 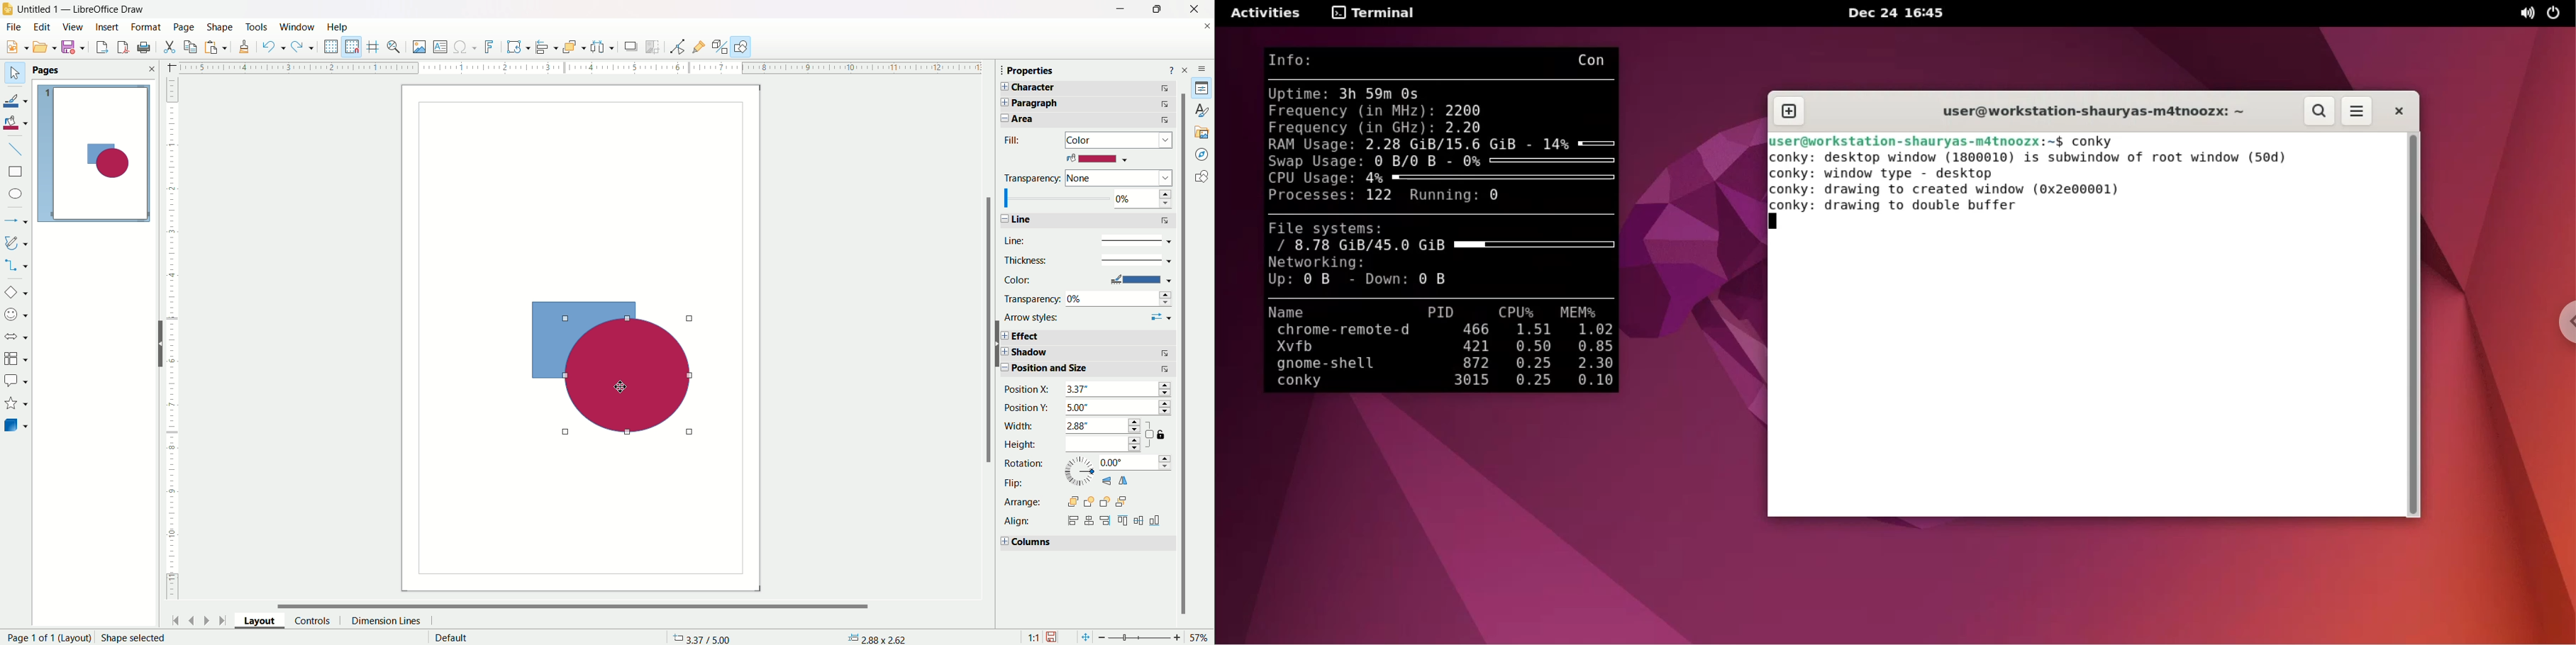 I want to click on positionY, so click(x=1090, y=409).